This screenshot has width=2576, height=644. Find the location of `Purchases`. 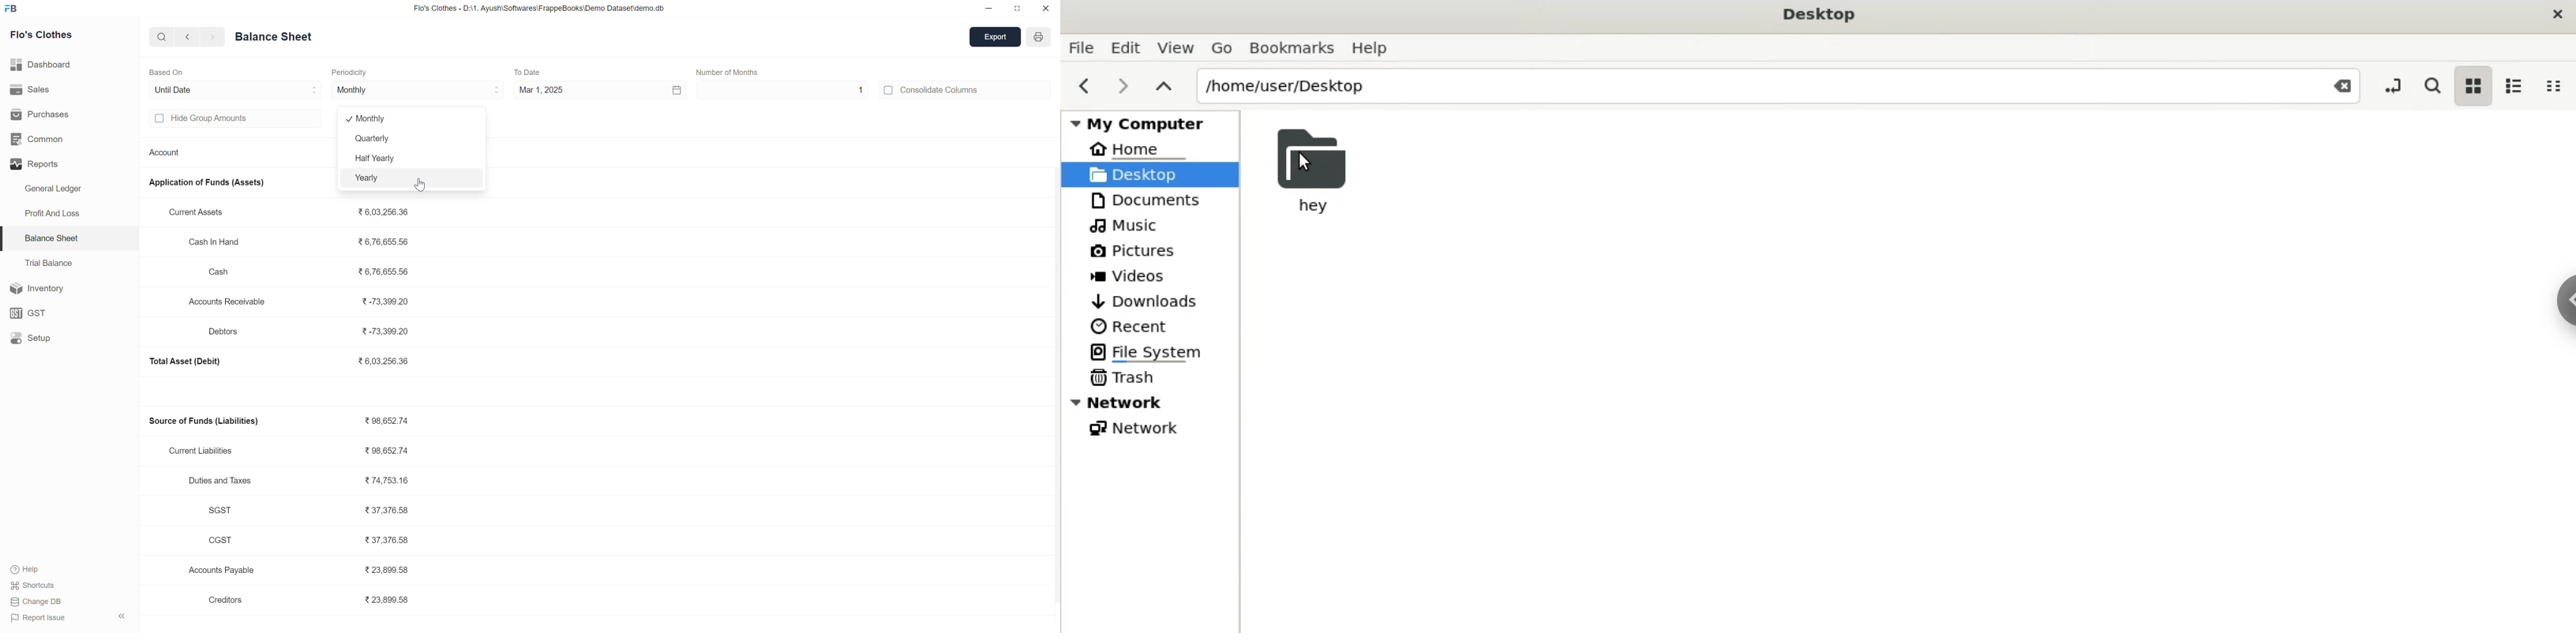

Purchases is located at coordinates (47, 115).